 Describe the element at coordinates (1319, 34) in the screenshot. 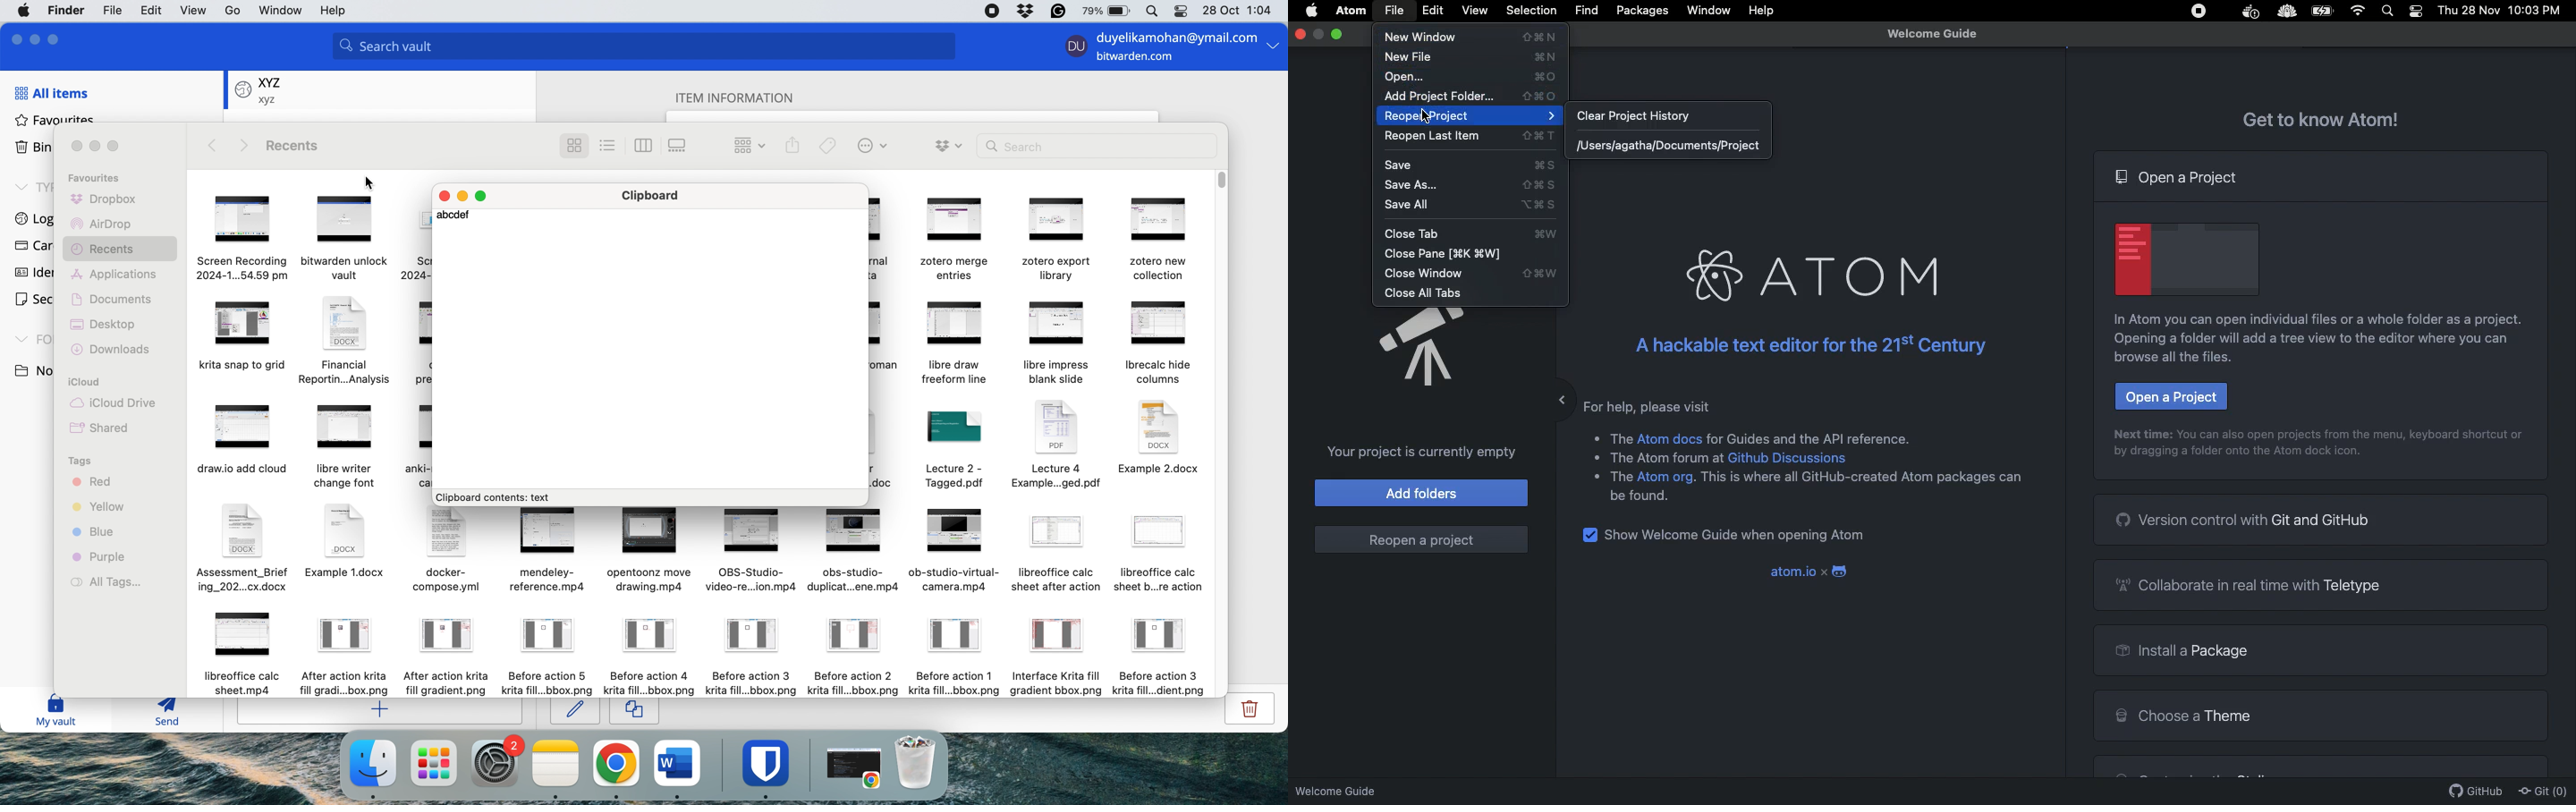

I see `minimize` at that location.